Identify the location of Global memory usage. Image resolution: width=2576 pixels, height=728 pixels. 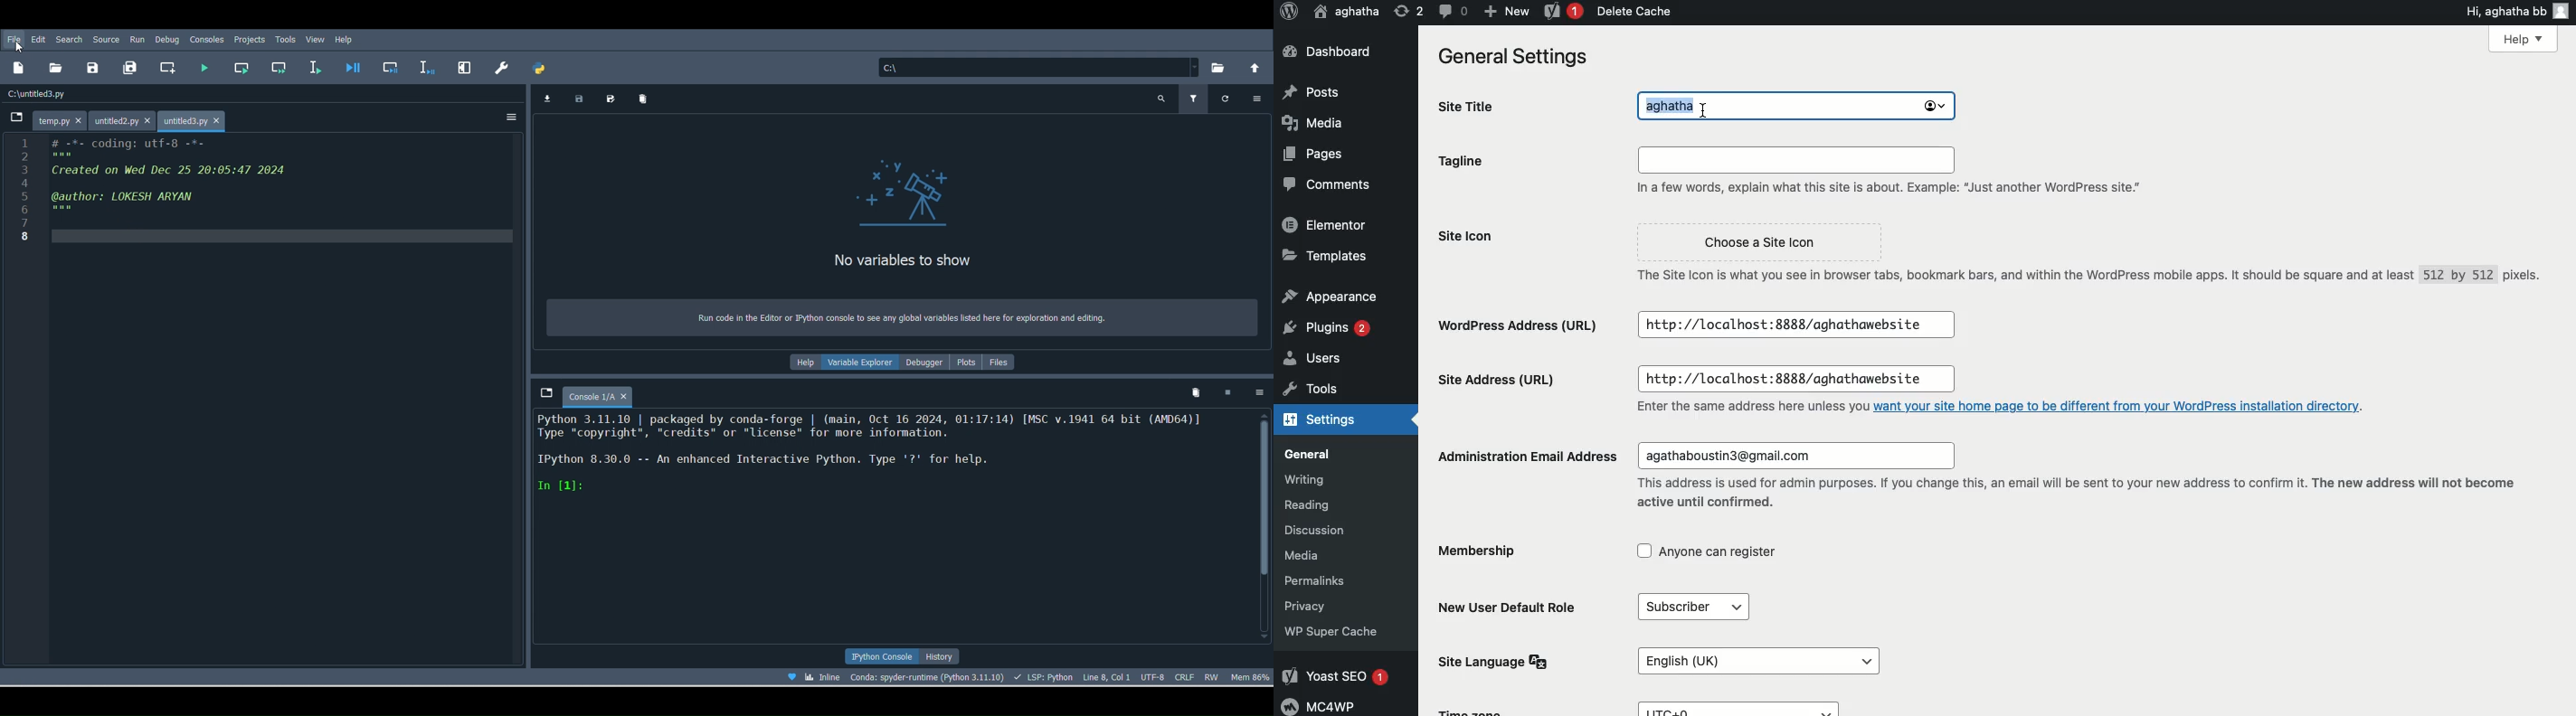
(1252, 678).